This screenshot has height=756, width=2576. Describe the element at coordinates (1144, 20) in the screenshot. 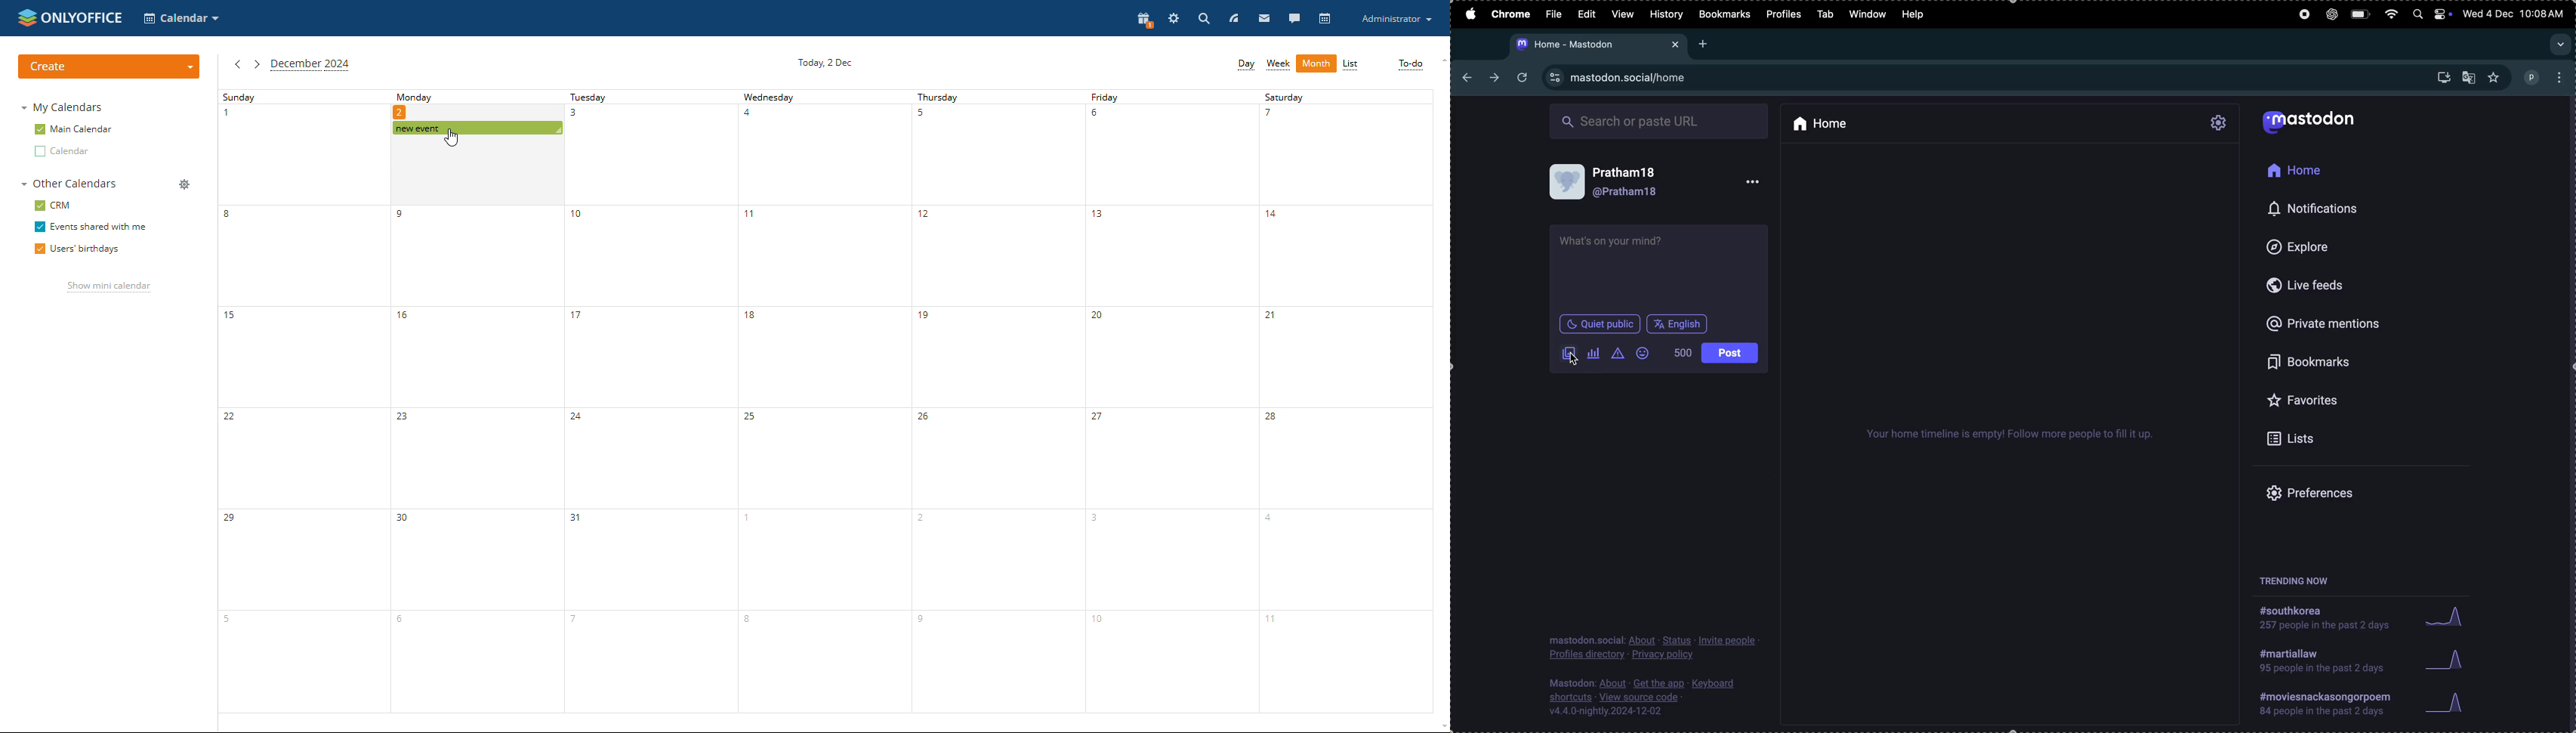

I see `present` at that location.